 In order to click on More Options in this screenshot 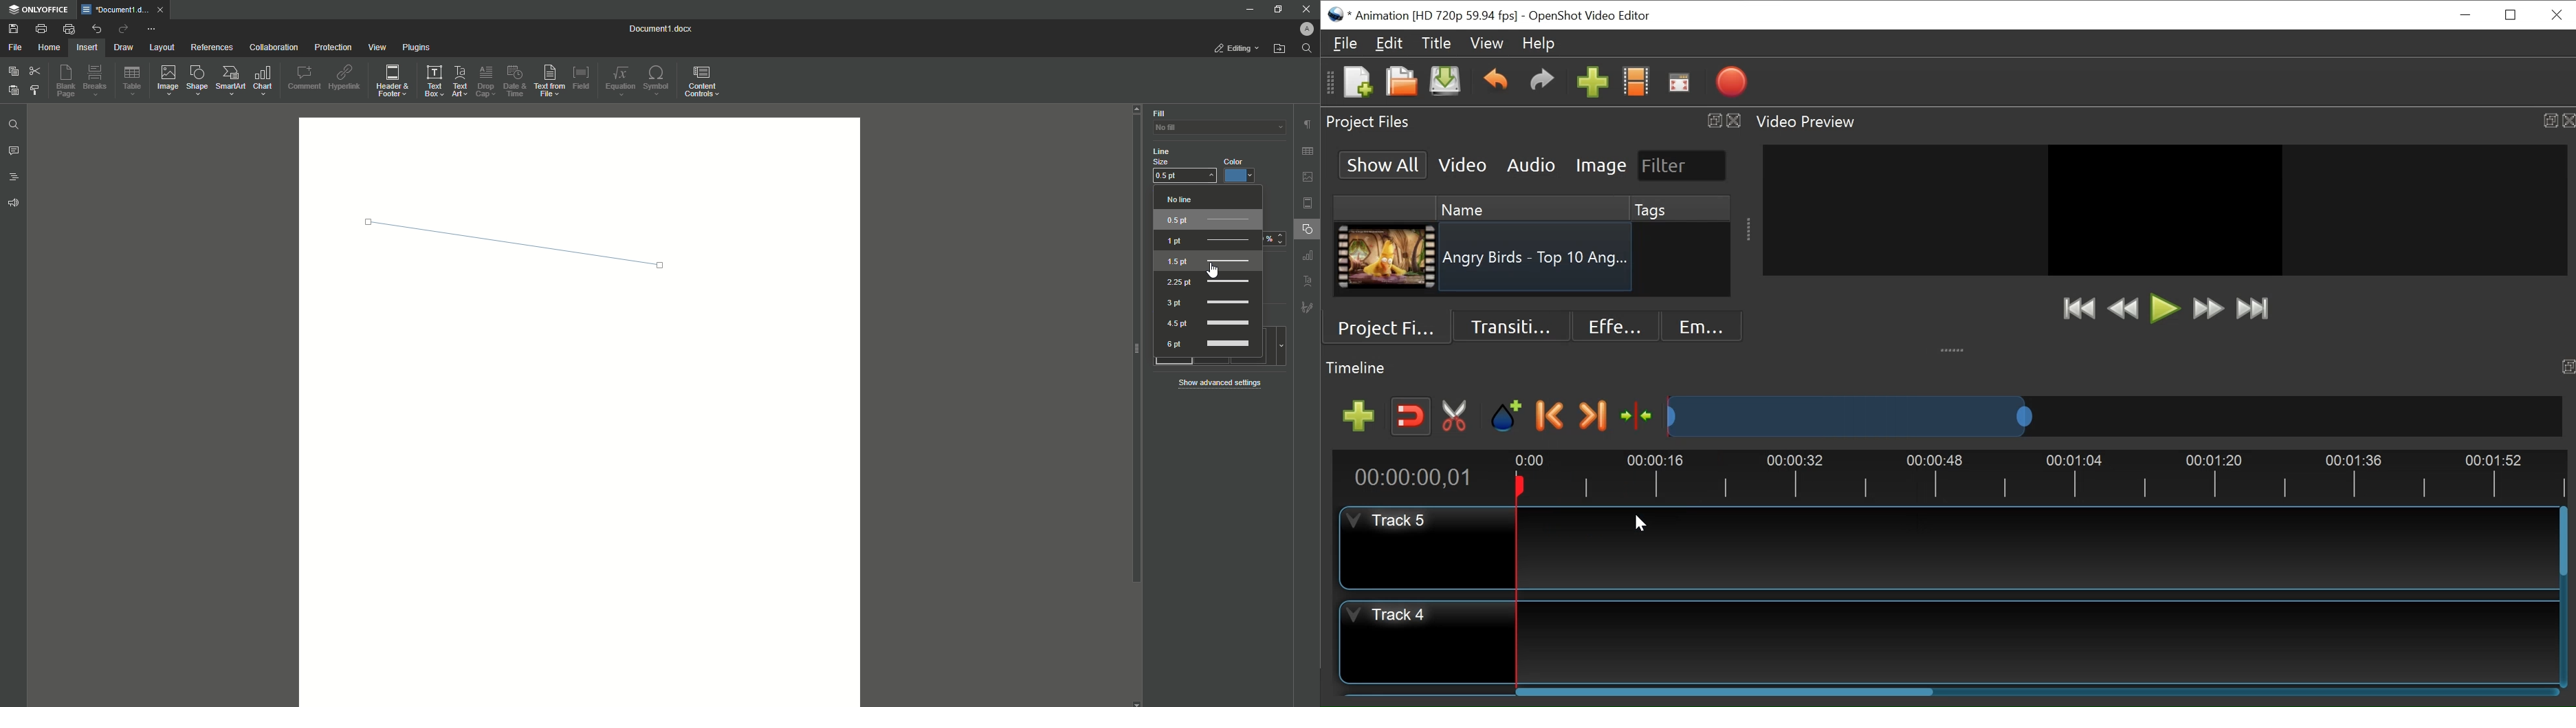, I will do `click(153, 30)`.